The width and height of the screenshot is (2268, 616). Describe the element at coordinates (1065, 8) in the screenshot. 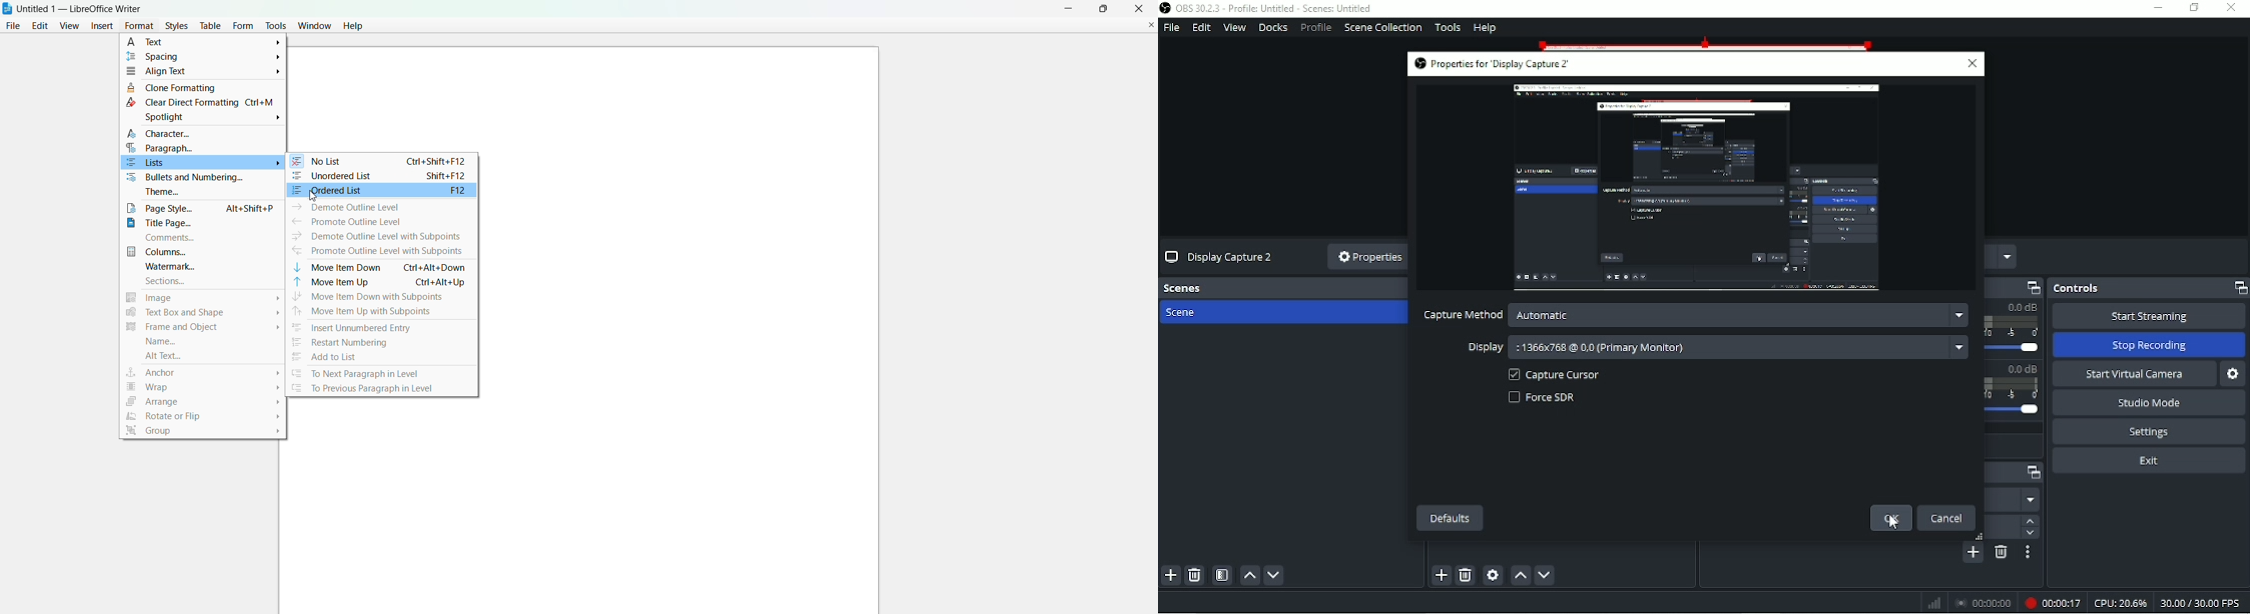

I see `minimize` at that location.